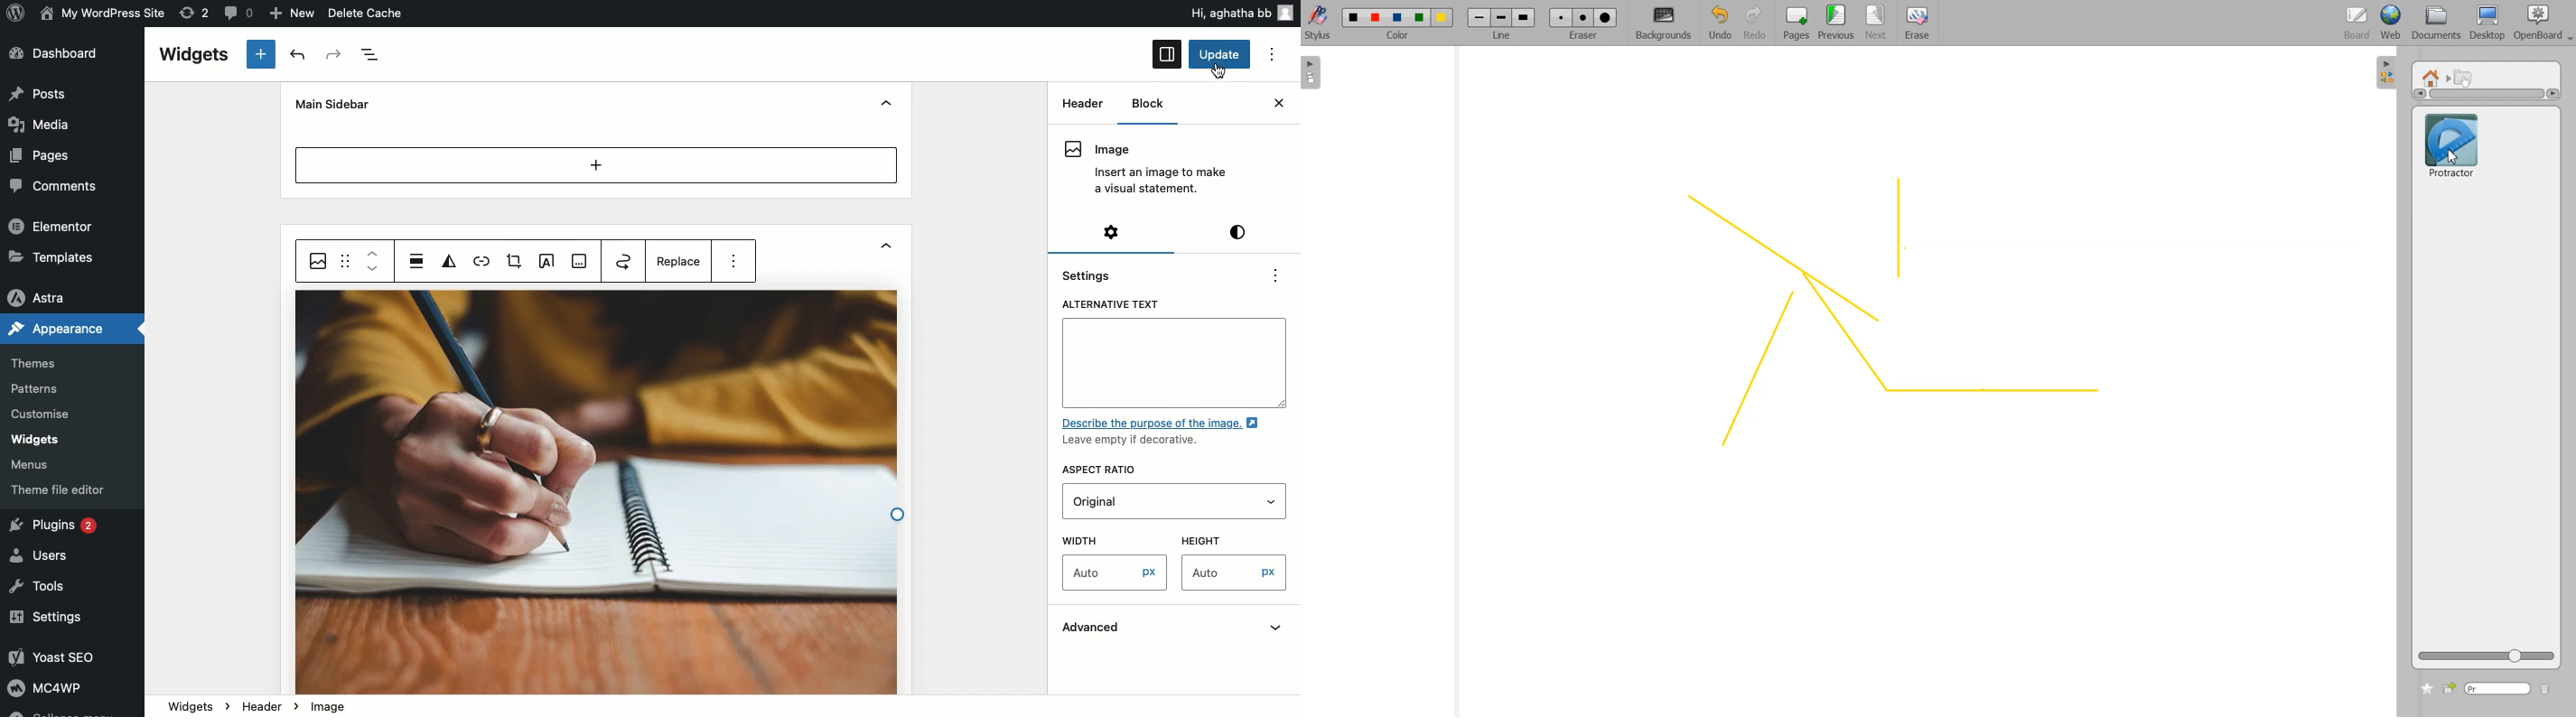  What do you see at coordinates (49, 185) in the screenshot?
I see `Comments` at bounding box center [49, 185].